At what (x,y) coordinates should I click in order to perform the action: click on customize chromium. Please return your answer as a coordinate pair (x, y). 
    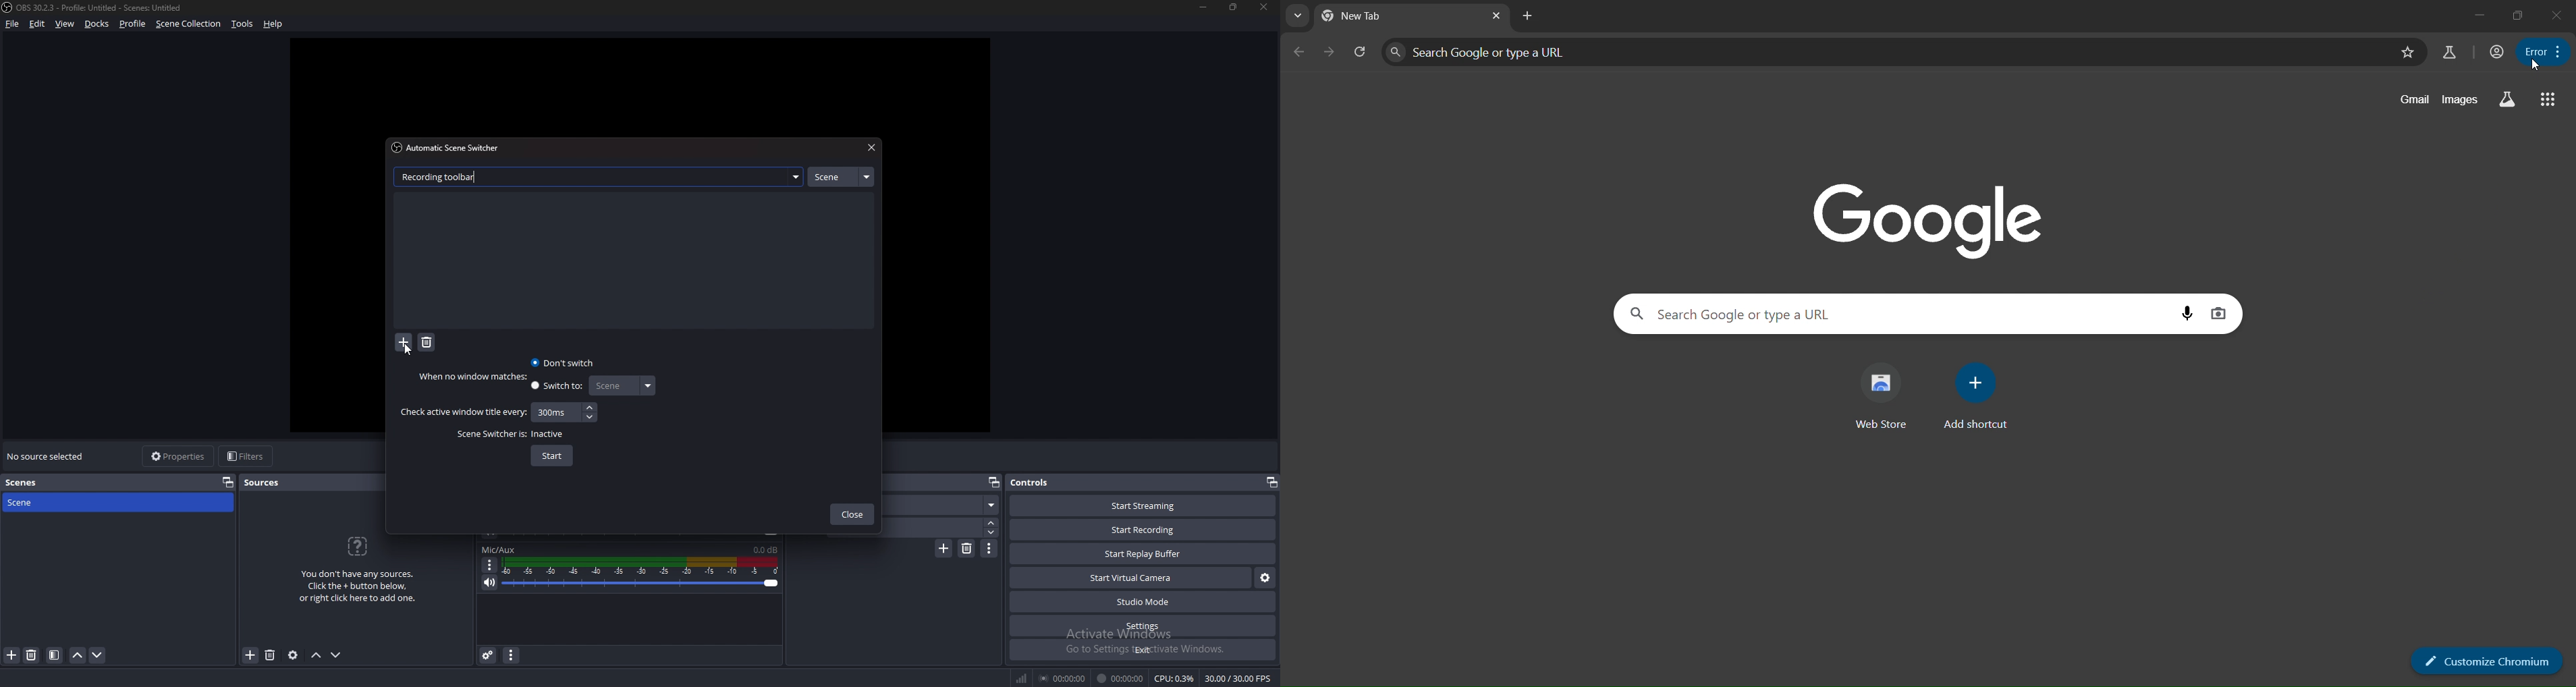
    Looking at the image, I should click on (2486, 659).